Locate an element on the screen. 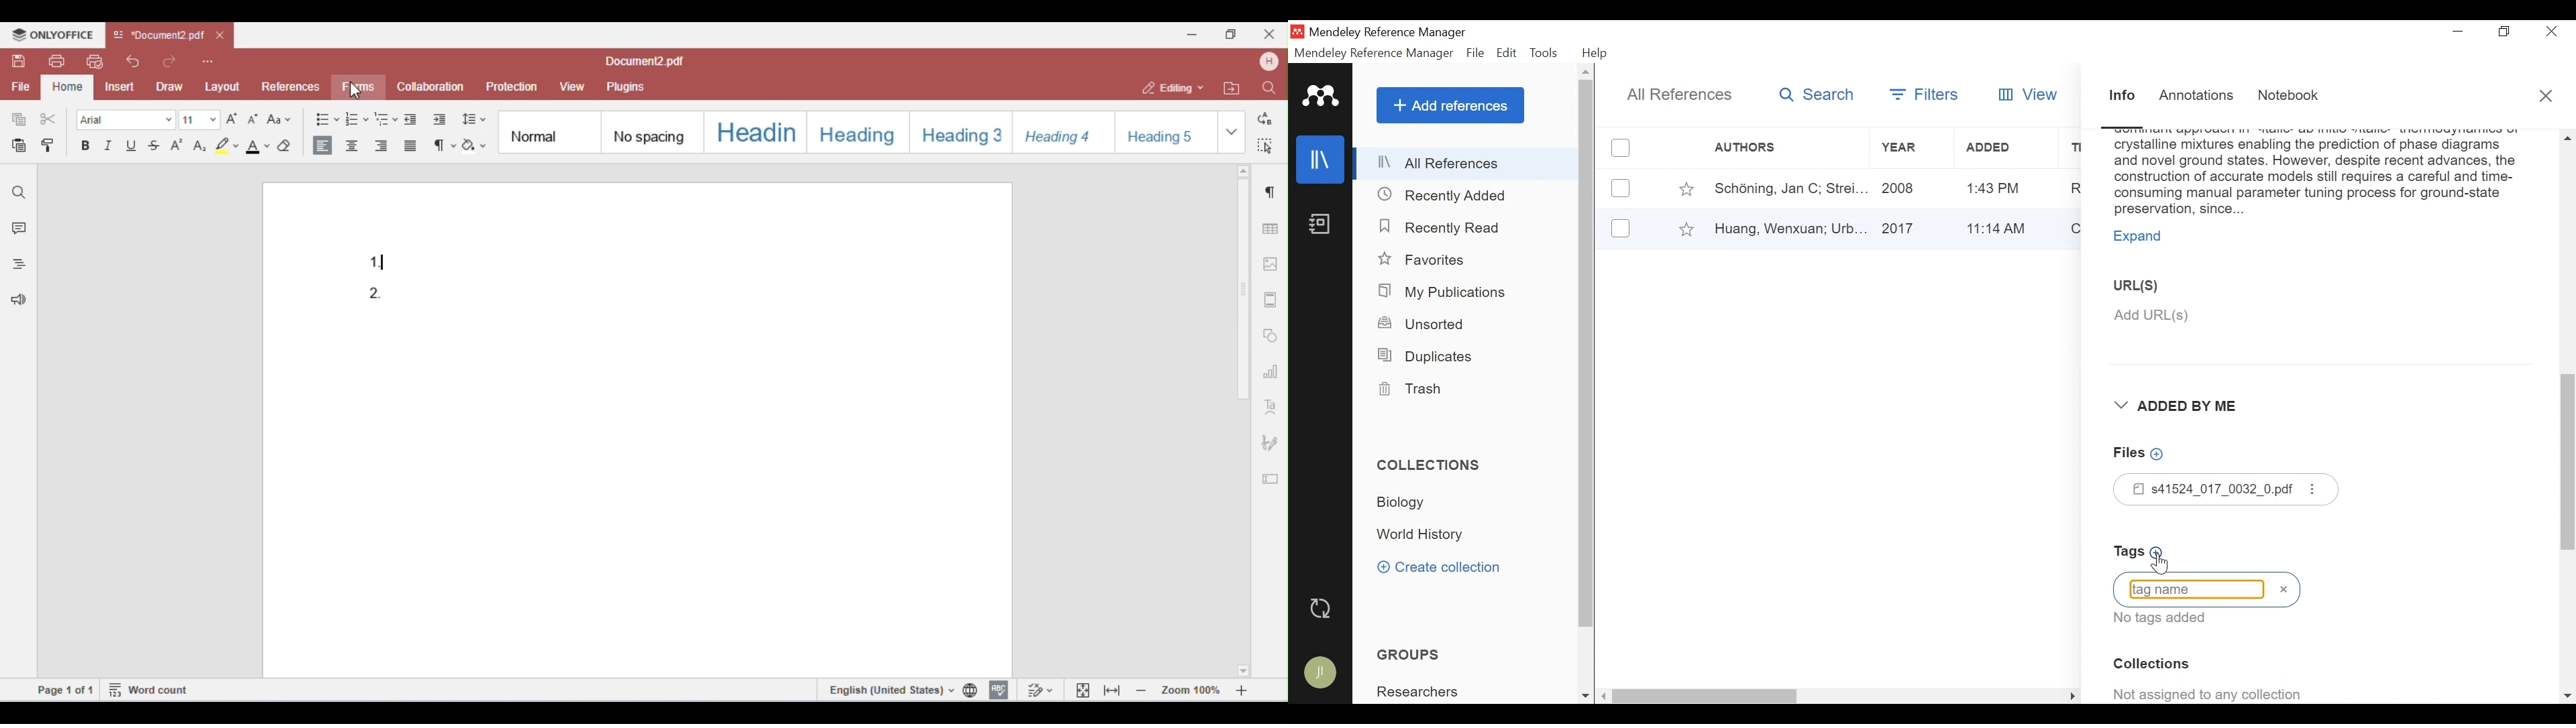 The image size is (2576, 728). Collections is located at coordinates (1430, 465).